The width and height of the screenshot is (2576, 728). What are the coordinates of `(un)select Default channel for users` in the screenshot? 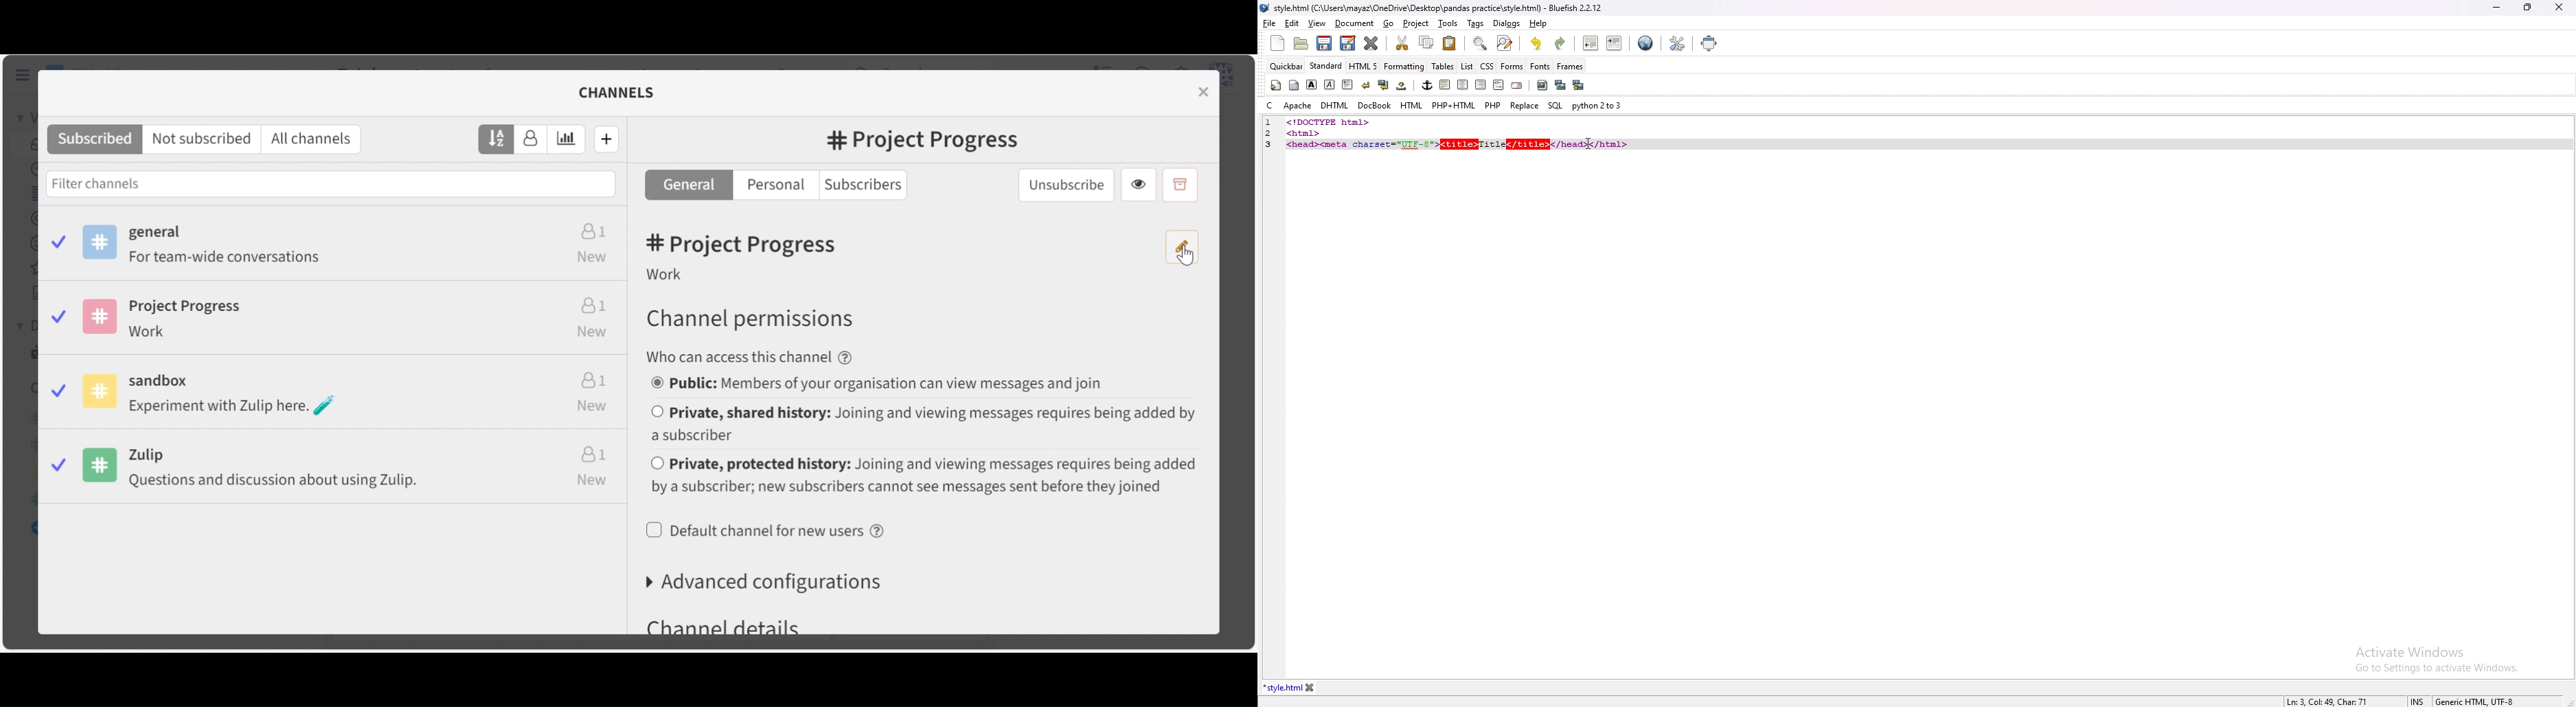 It's located at (766, 534).